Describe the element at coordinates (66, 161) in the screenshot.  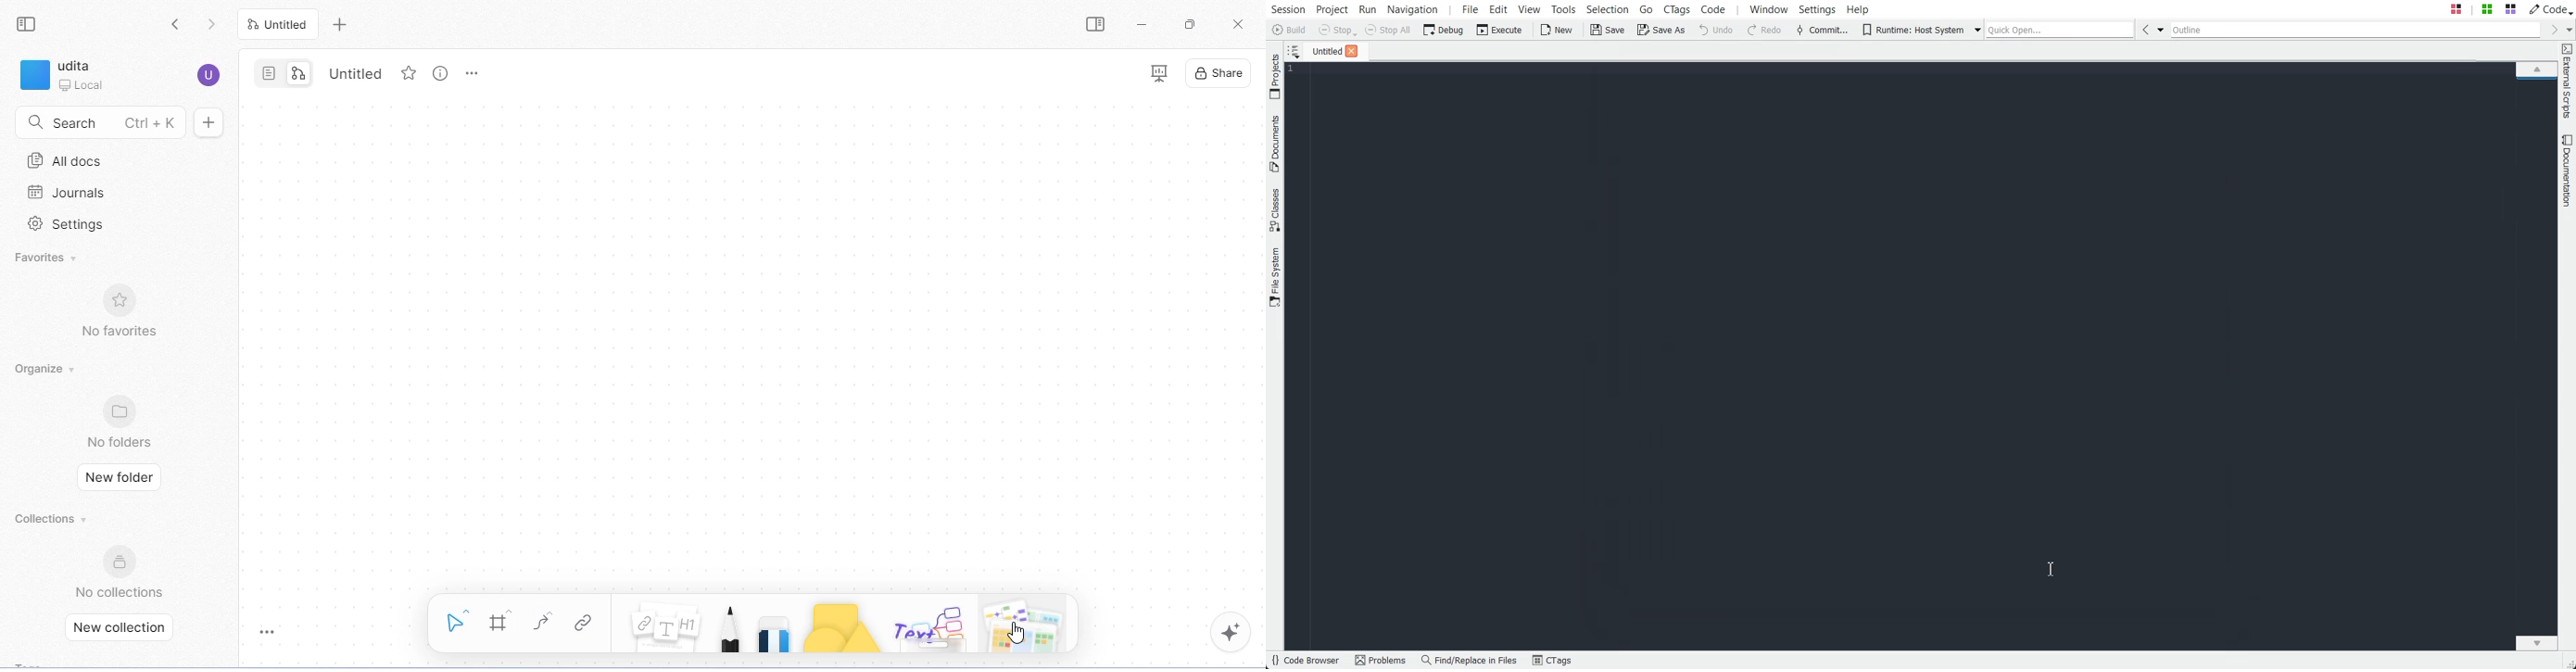
I see `all docs` at that location.